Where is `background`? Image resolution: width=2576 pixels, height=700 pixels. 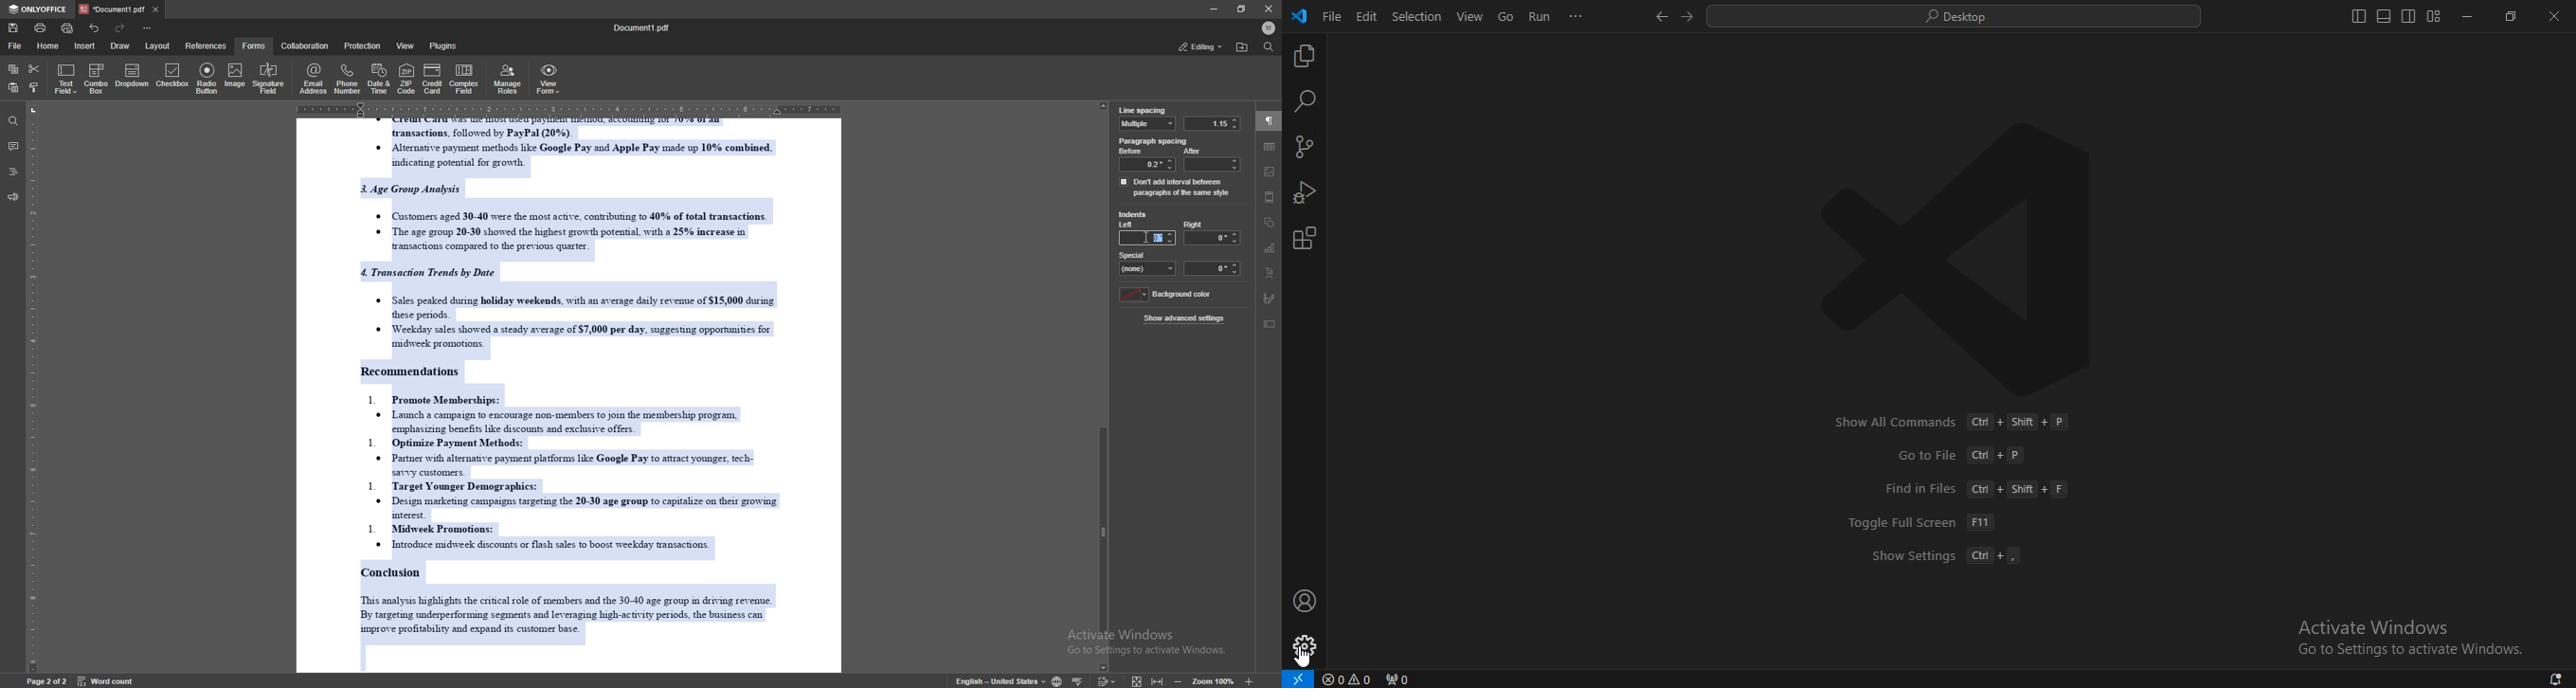 background is located at coordinates (1168, 295).